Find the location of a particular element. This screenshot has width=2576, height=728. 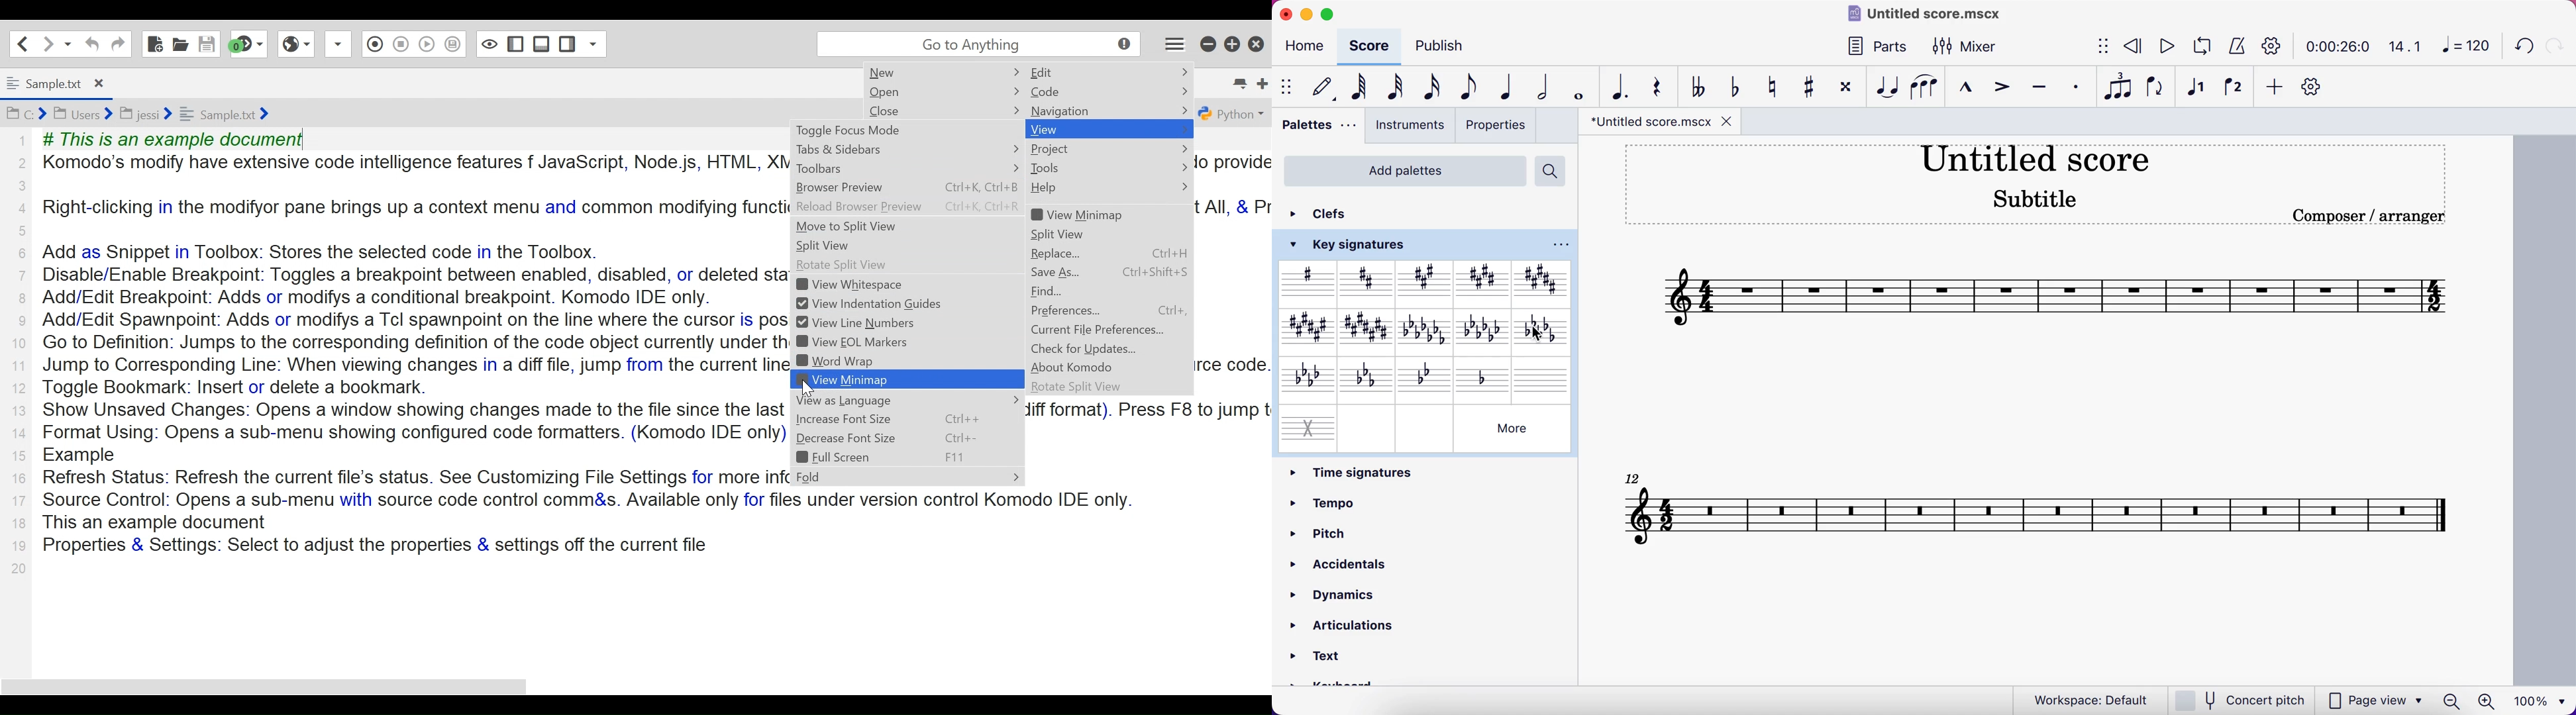

Cursor is located at coordinates (1177, 136).